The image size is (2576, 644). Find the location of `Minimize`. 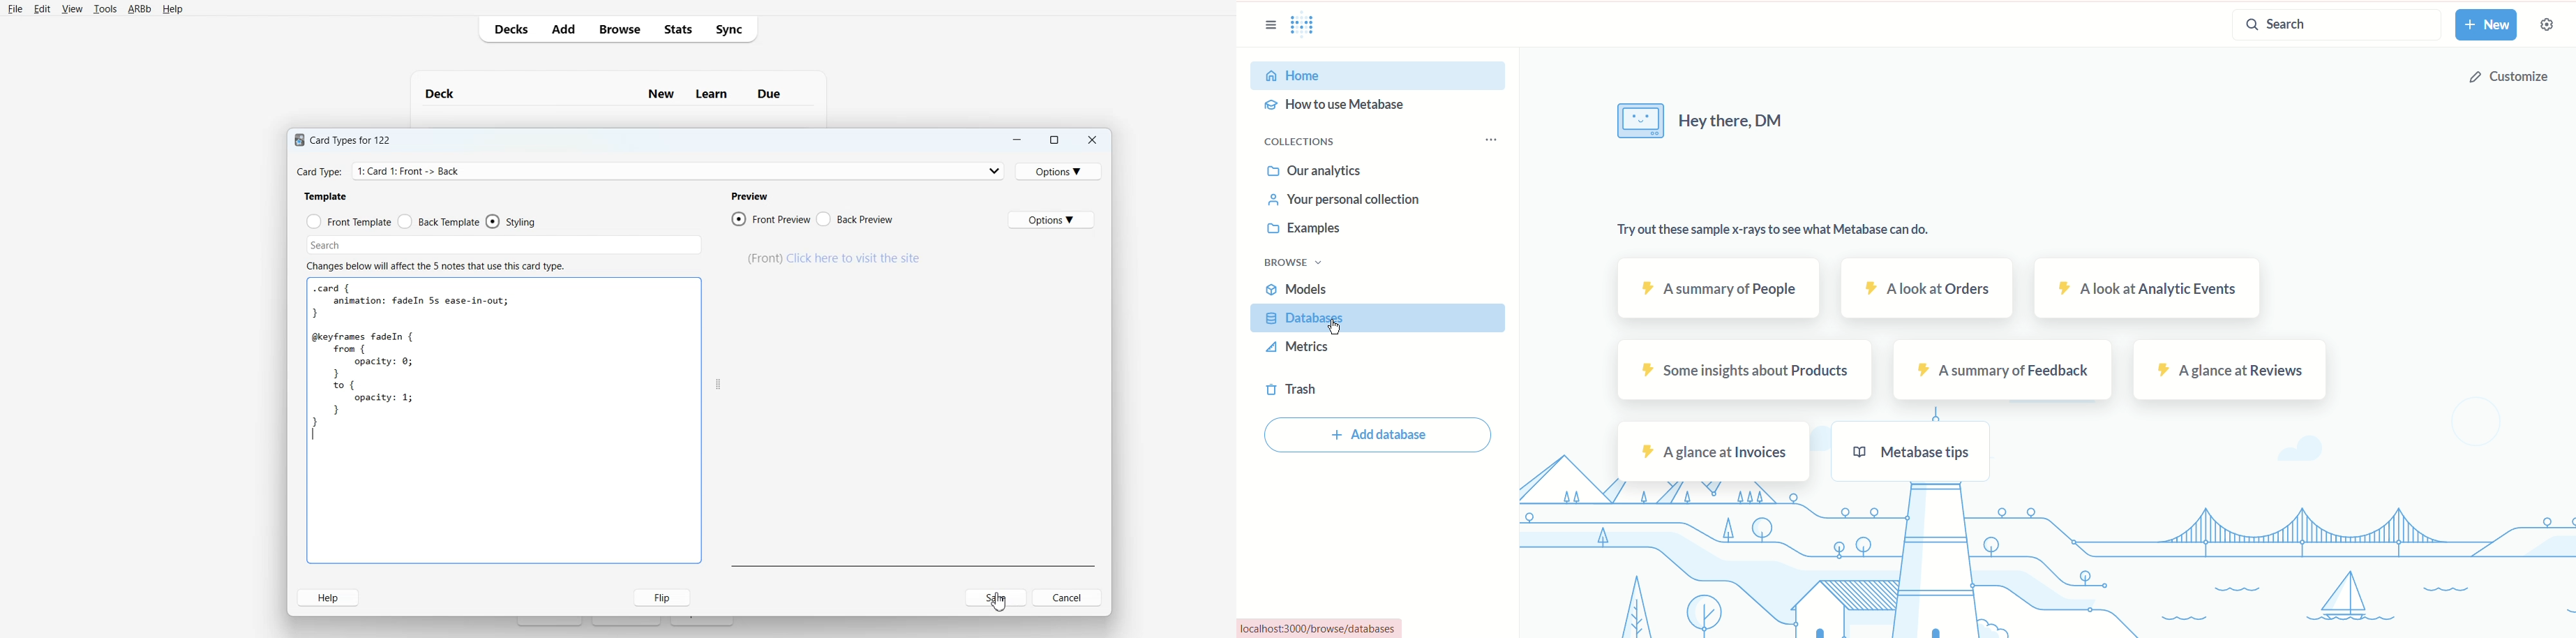

Minimize is located at coordinates (1017, 139).